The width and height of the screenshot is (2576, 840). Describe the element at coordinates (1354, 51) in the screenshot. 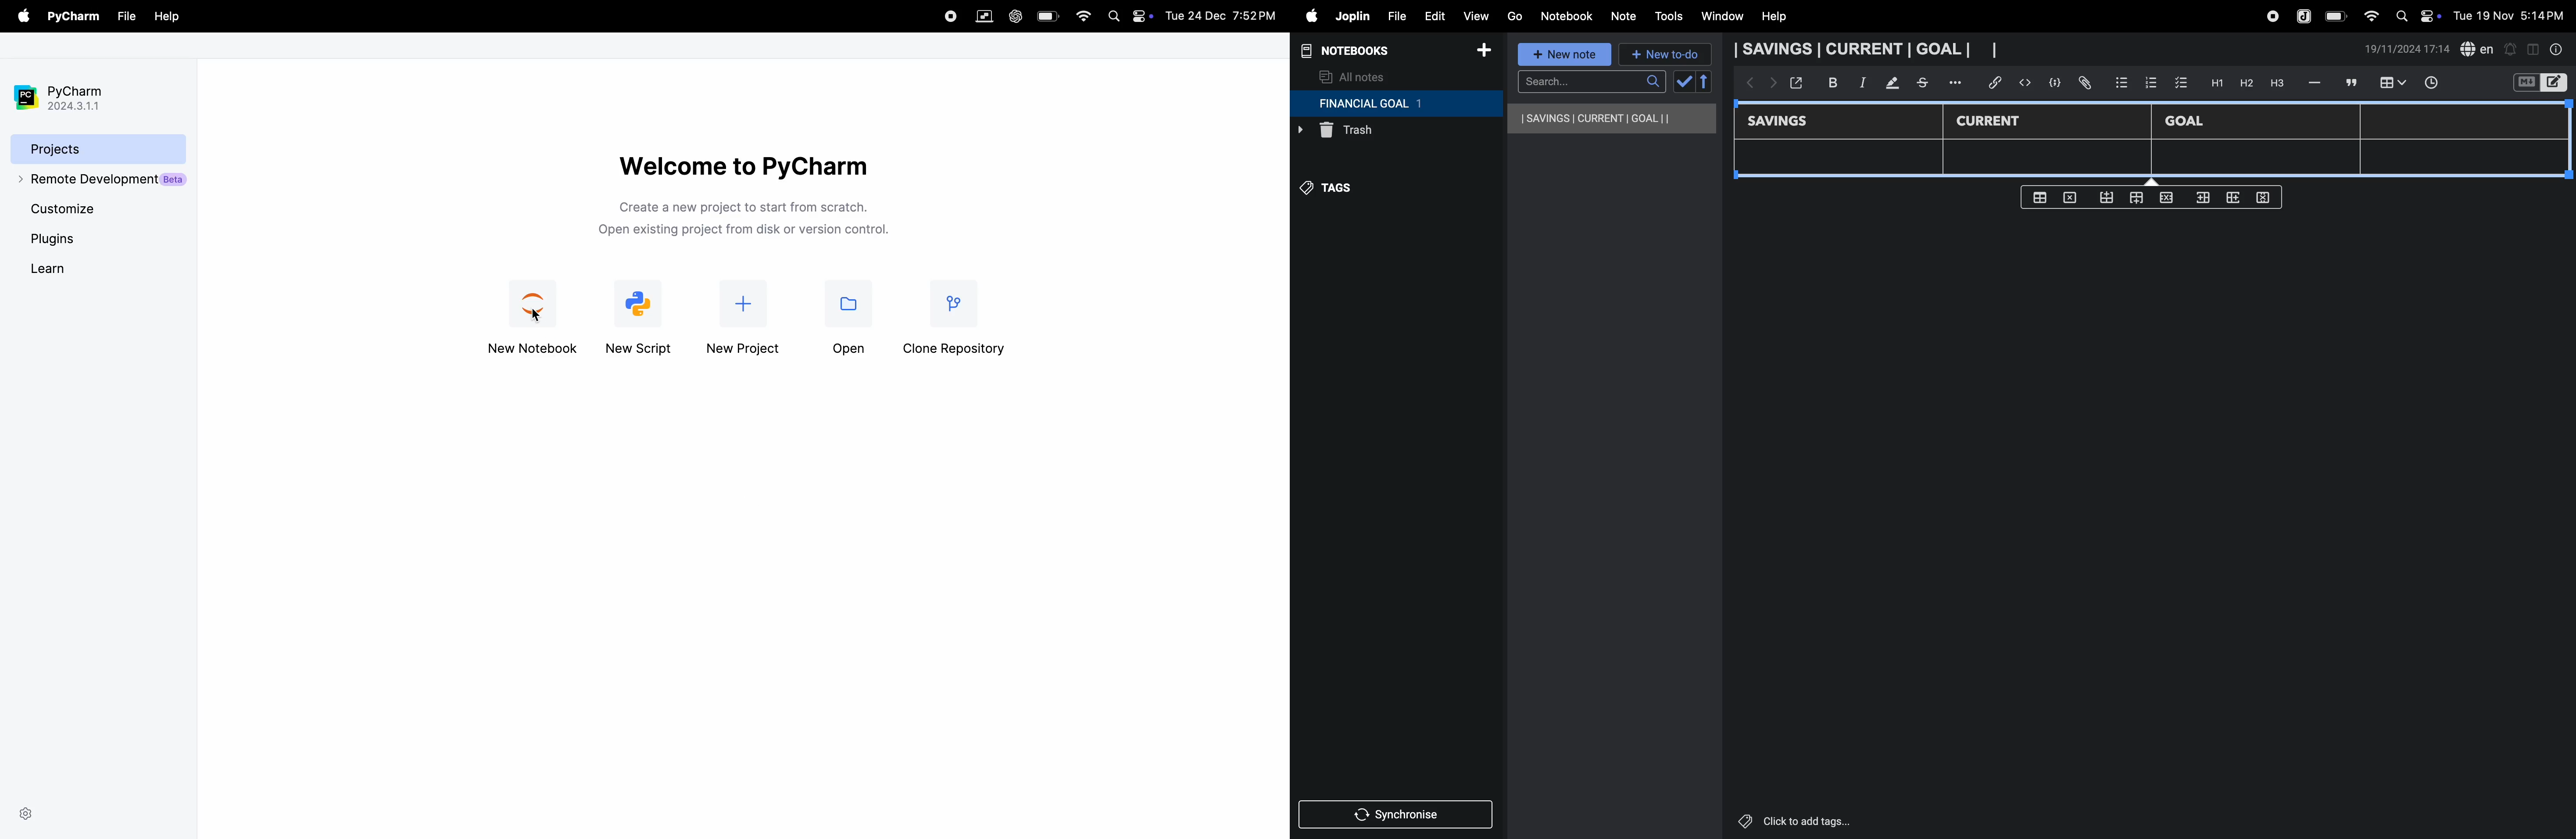

I see `notebooks` at that location.